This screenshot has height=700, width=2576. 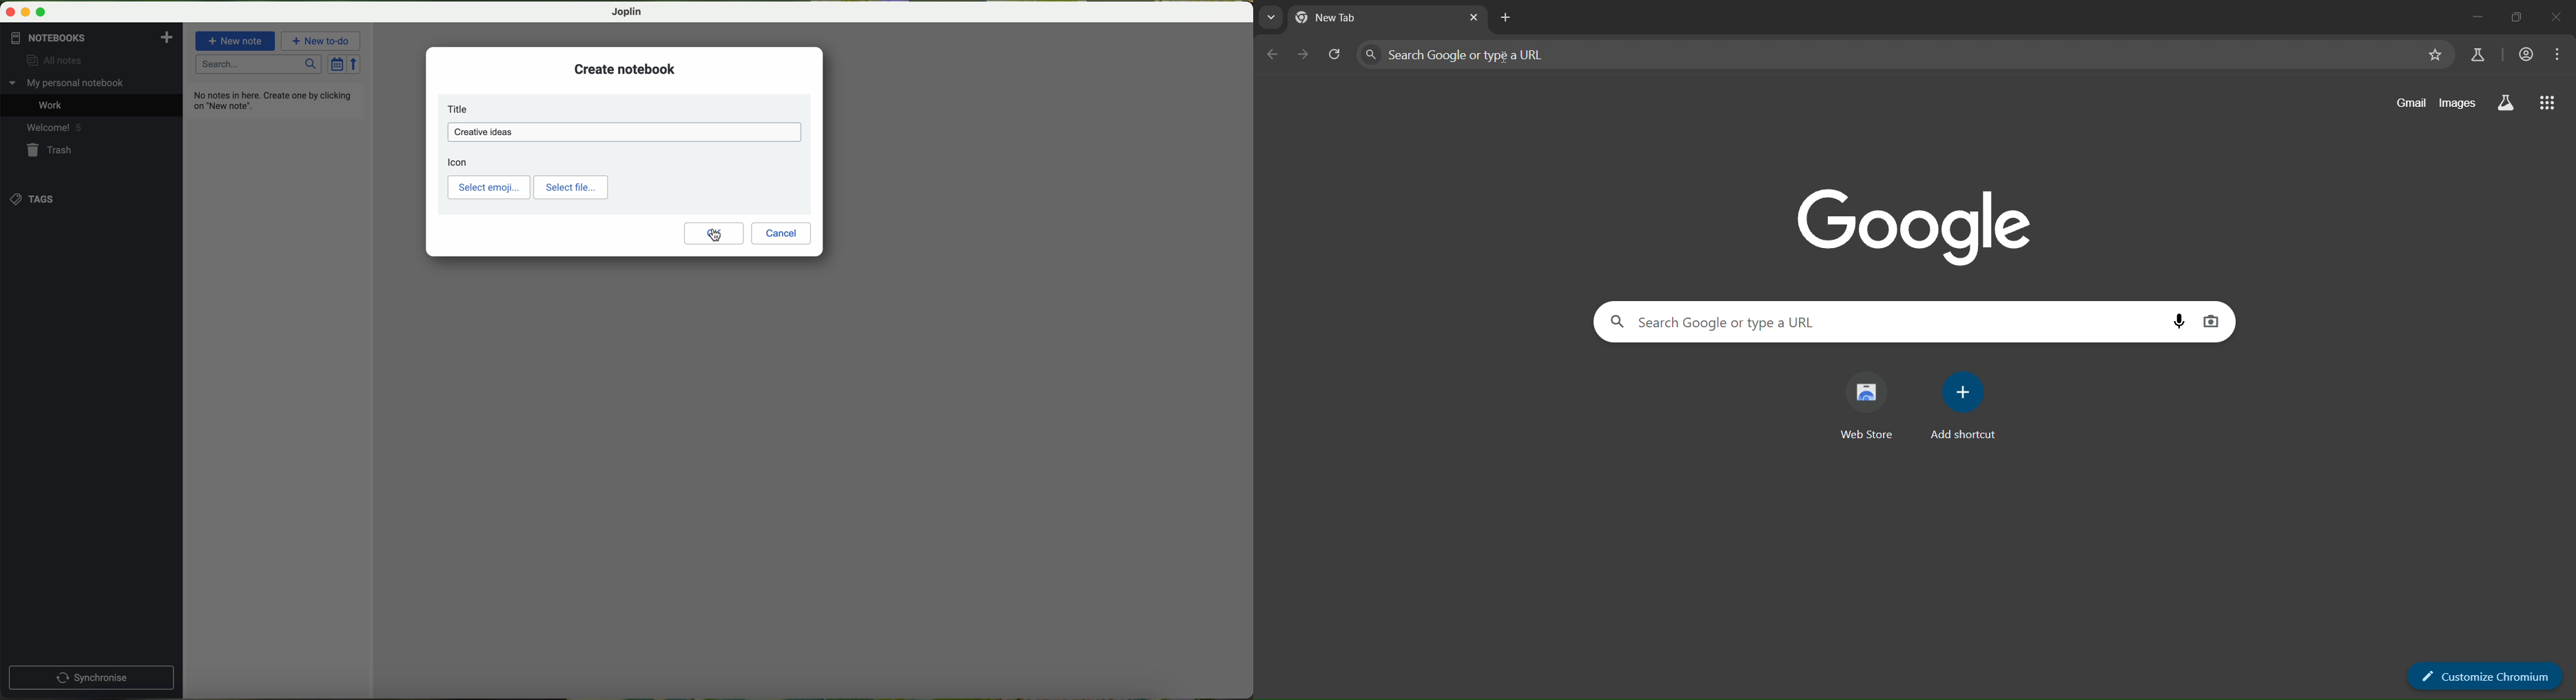 I want to click on my personal notebook, so click(x=69, y=83).